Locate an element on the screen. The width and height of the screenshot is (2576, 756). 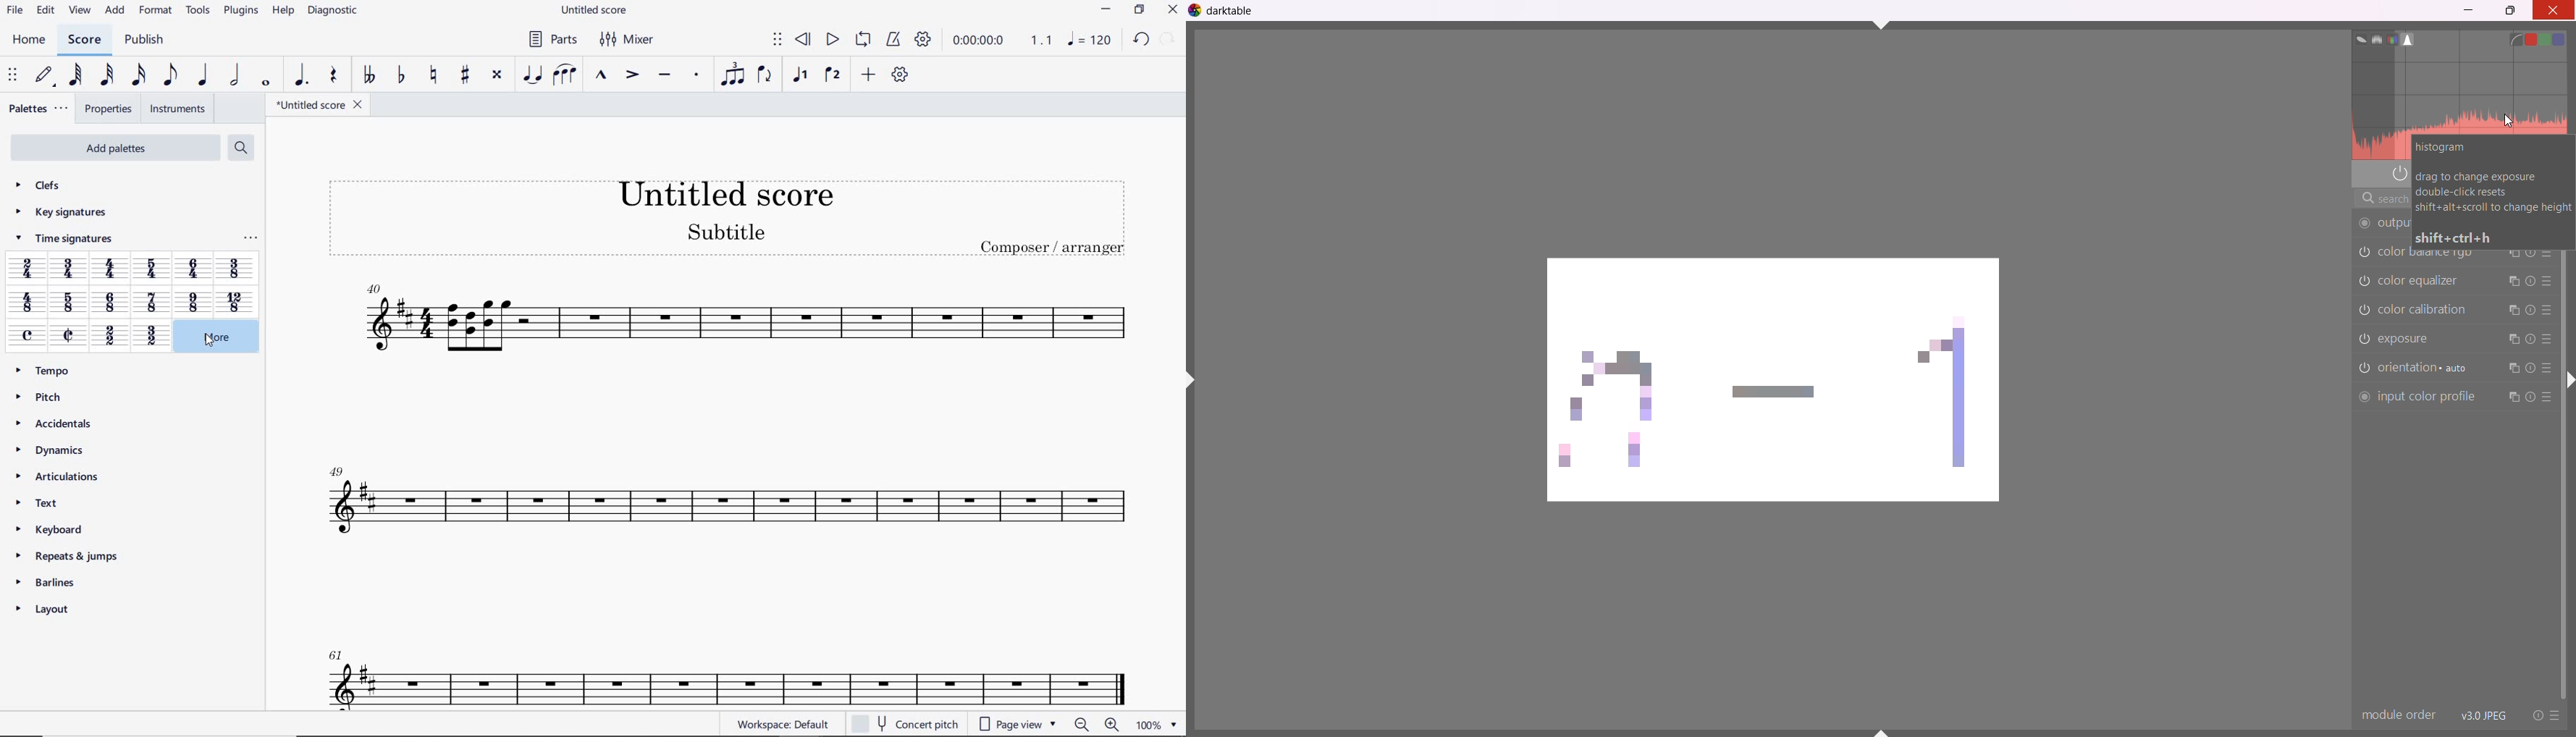
REWIND is located at coordinates (803, 39).